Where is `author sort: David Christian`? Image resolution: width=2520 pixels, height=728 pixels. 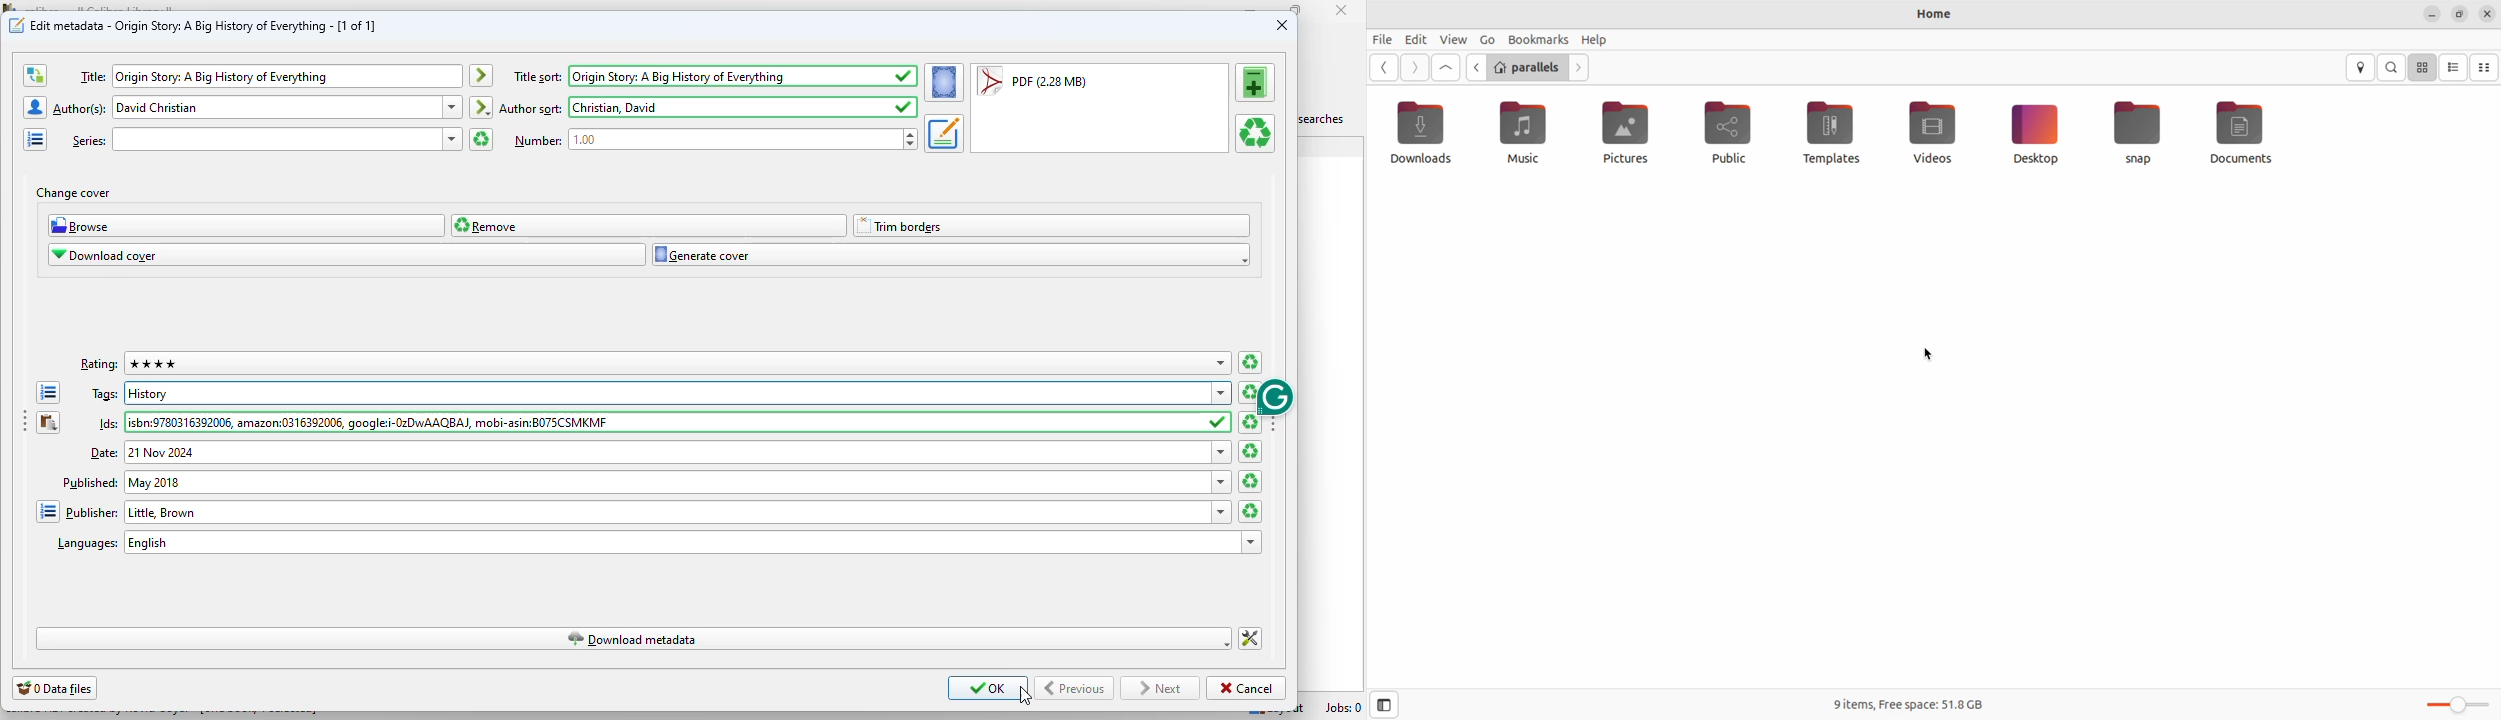 author sort: David Christian is located at coordinates (728, 107).